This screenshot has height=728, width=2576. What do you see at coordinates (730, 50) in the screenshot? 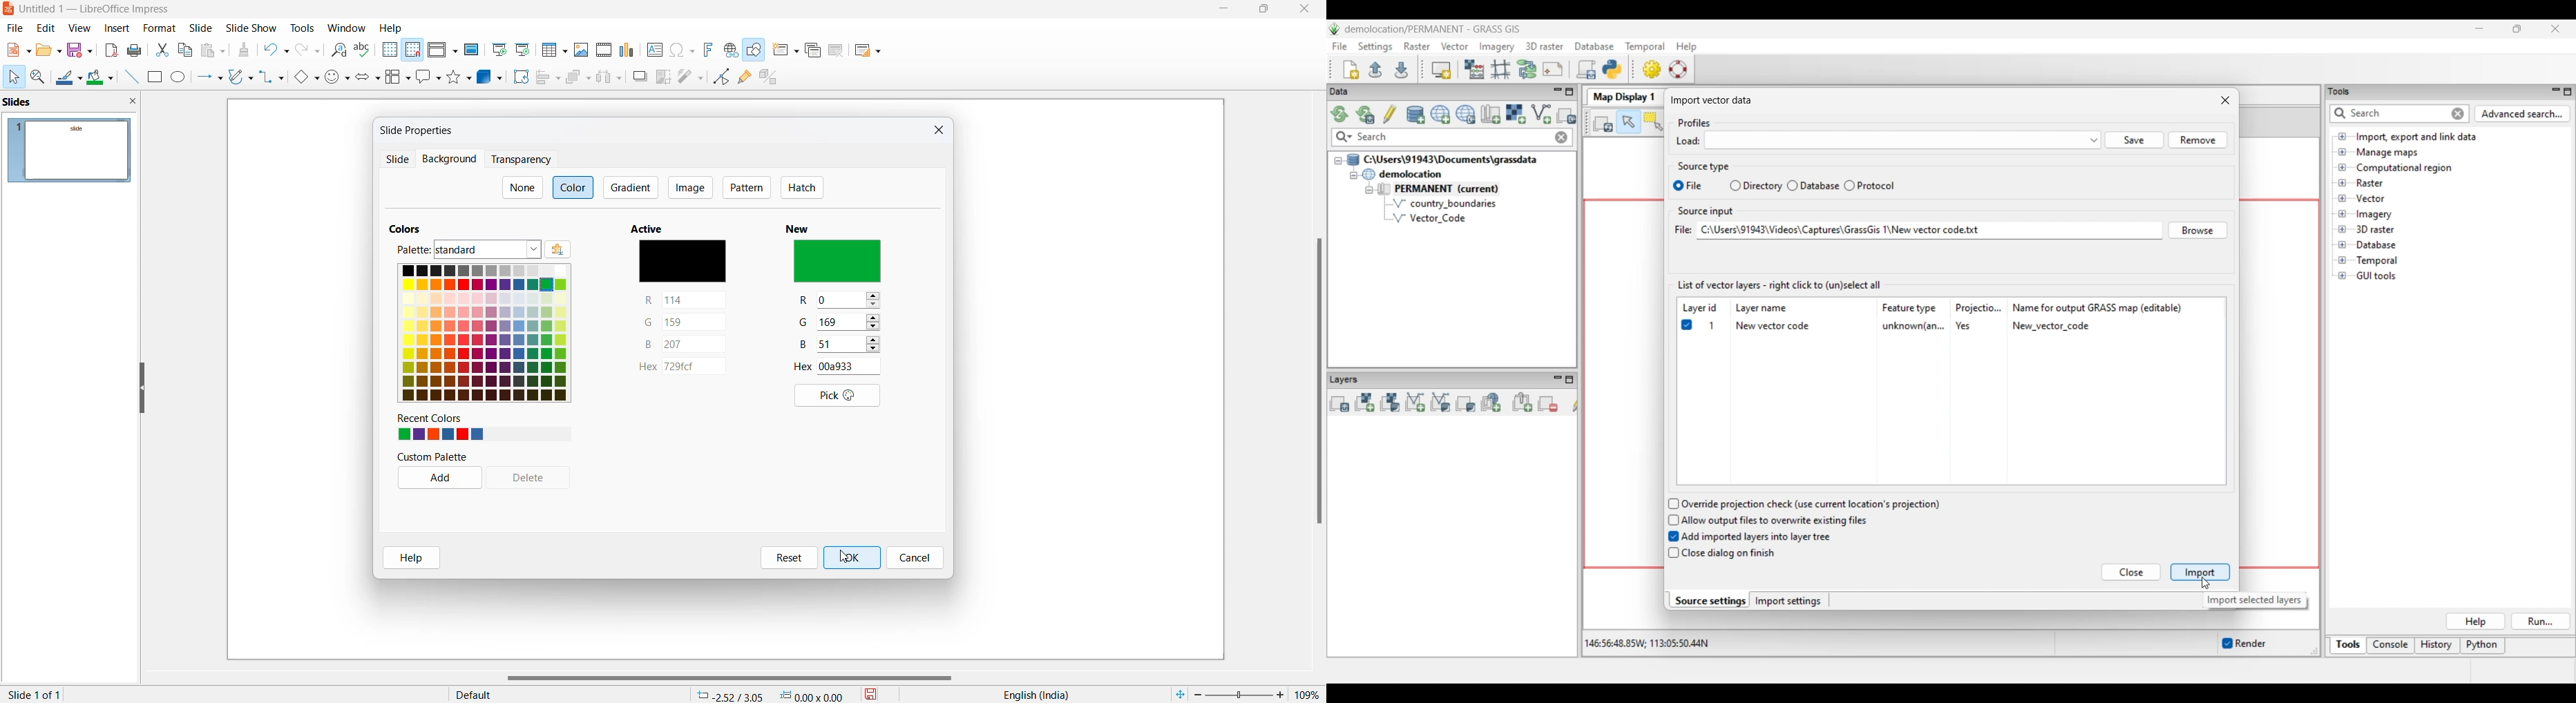
I see `insert hyperlink` at bounding box center [730, 50].